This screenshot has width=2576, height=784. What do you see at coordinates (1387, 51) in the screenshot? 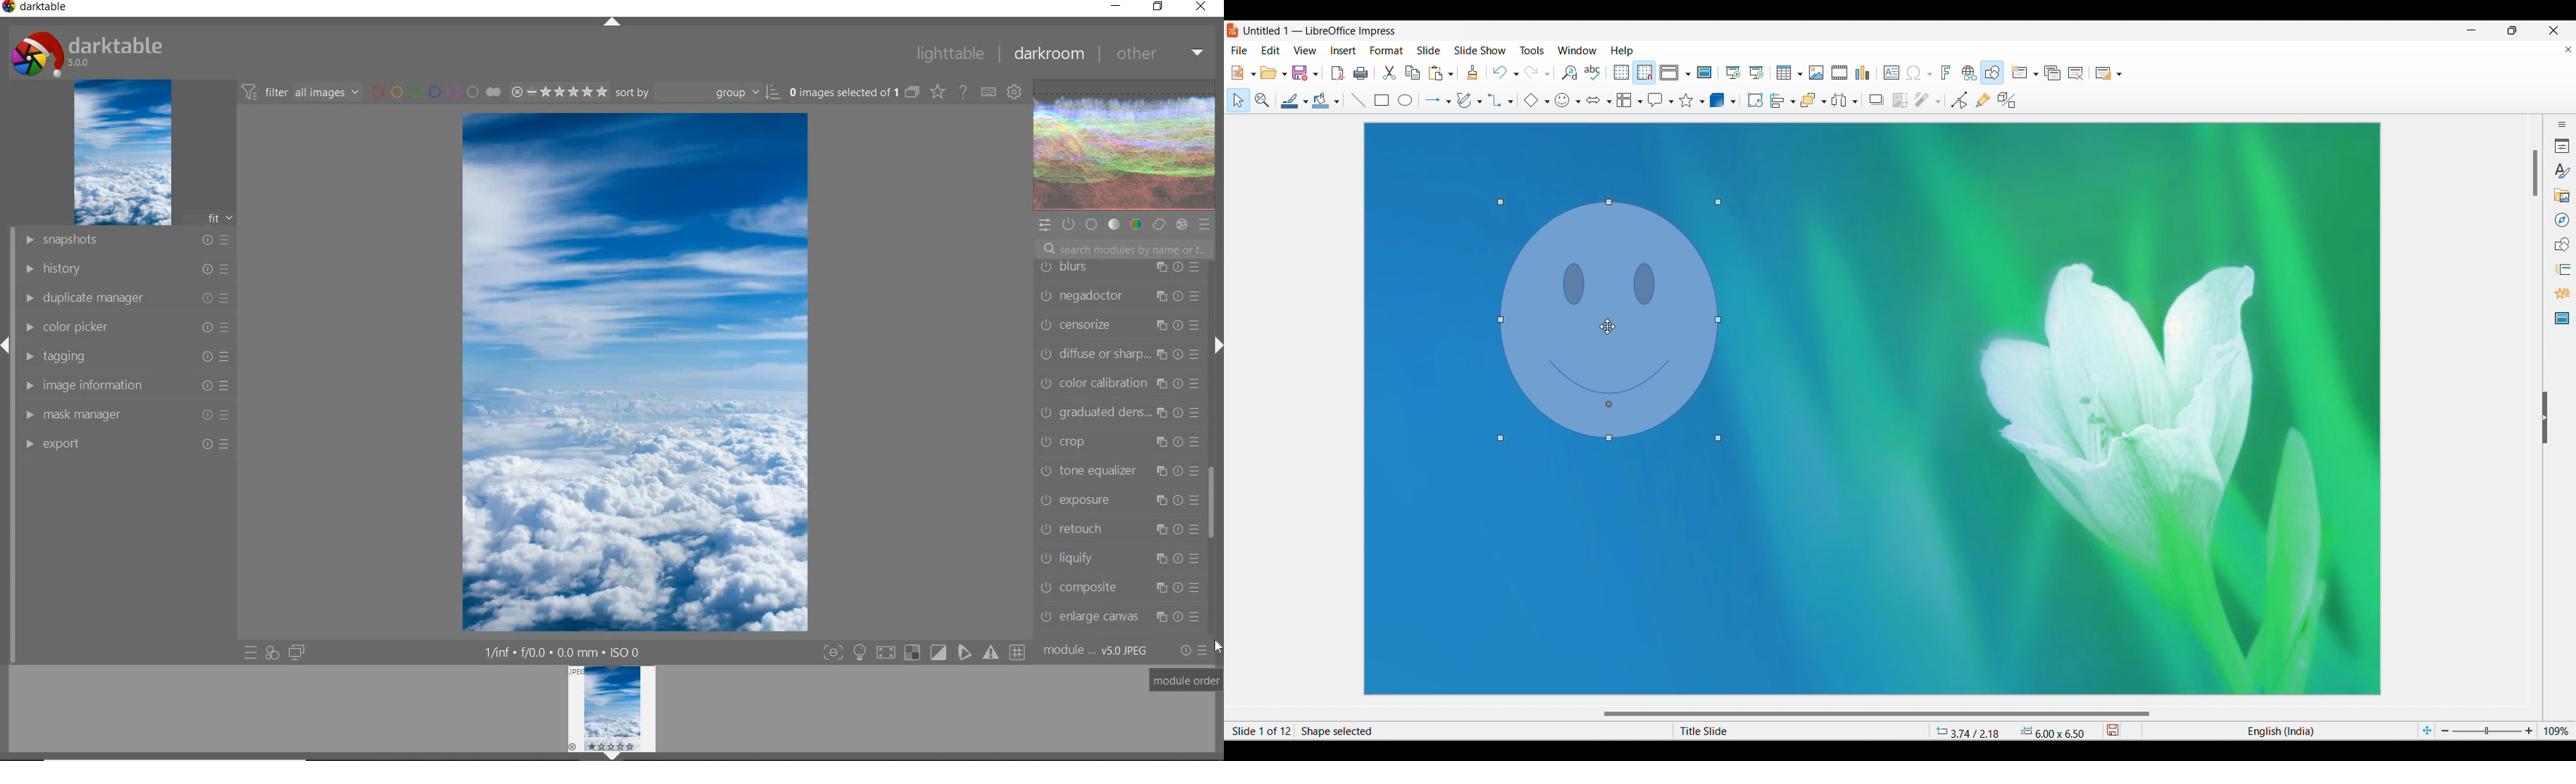
I see `Format` at bounding box center [1387, 51].